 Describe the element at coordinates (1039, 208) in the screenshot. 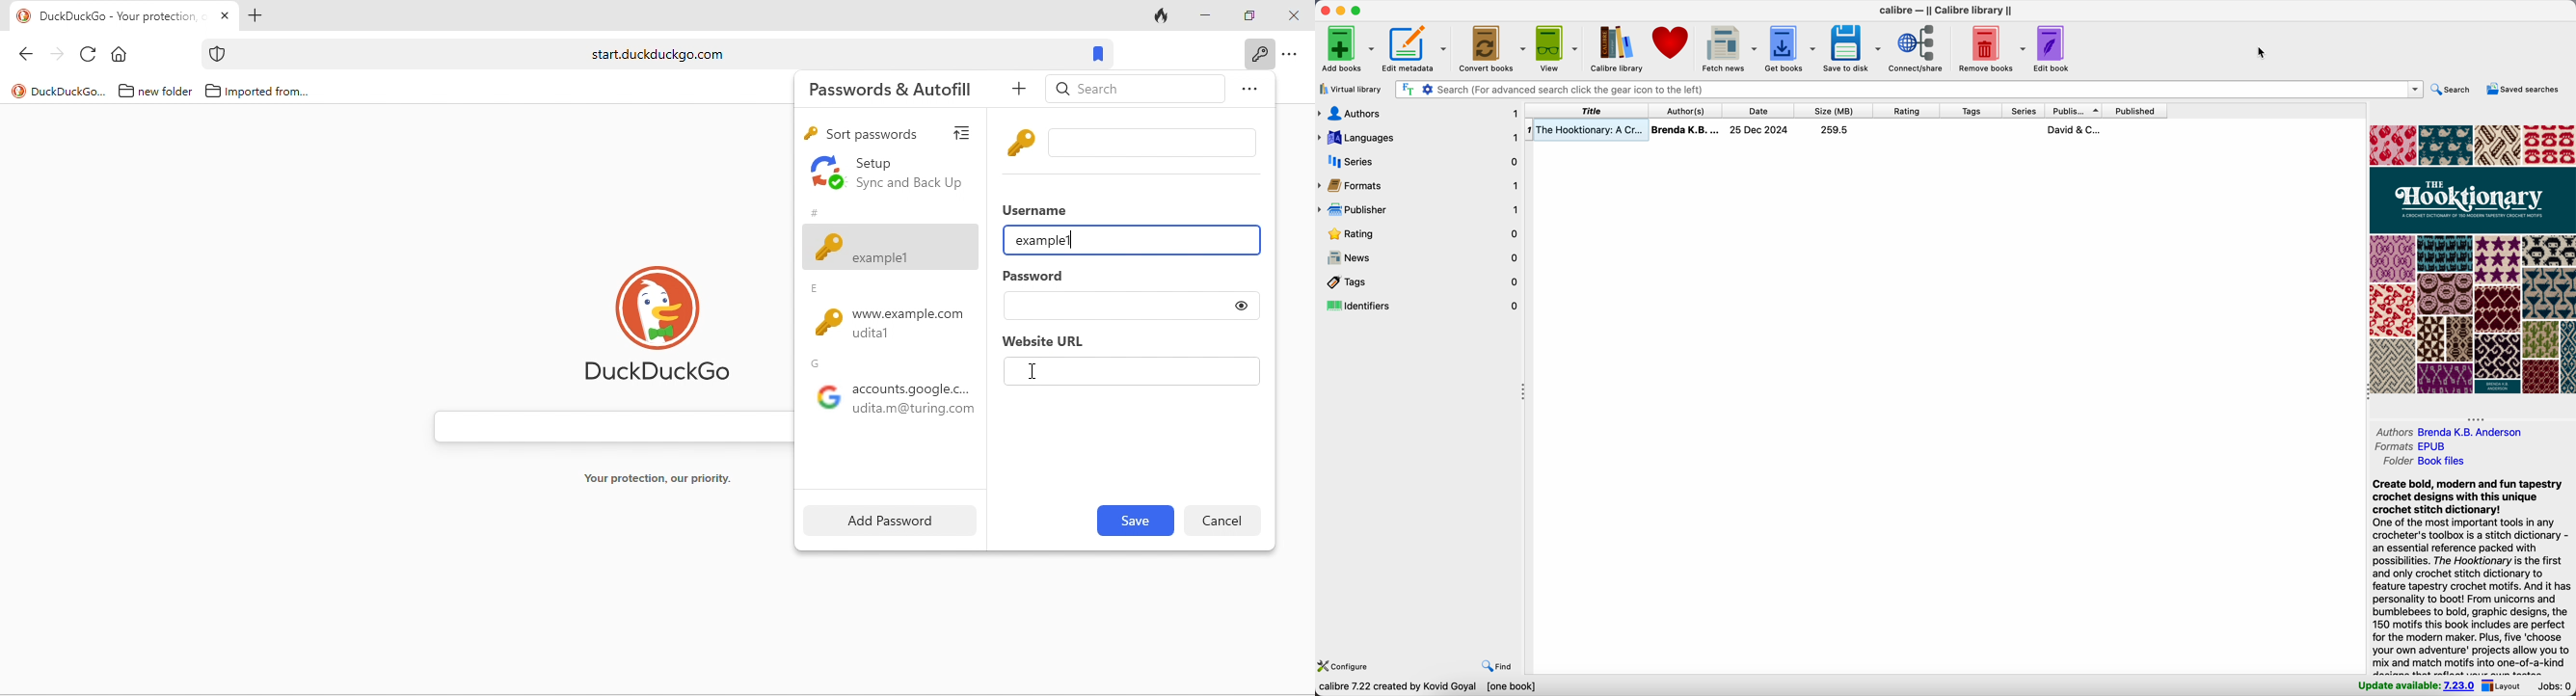

I see `username` at that location.